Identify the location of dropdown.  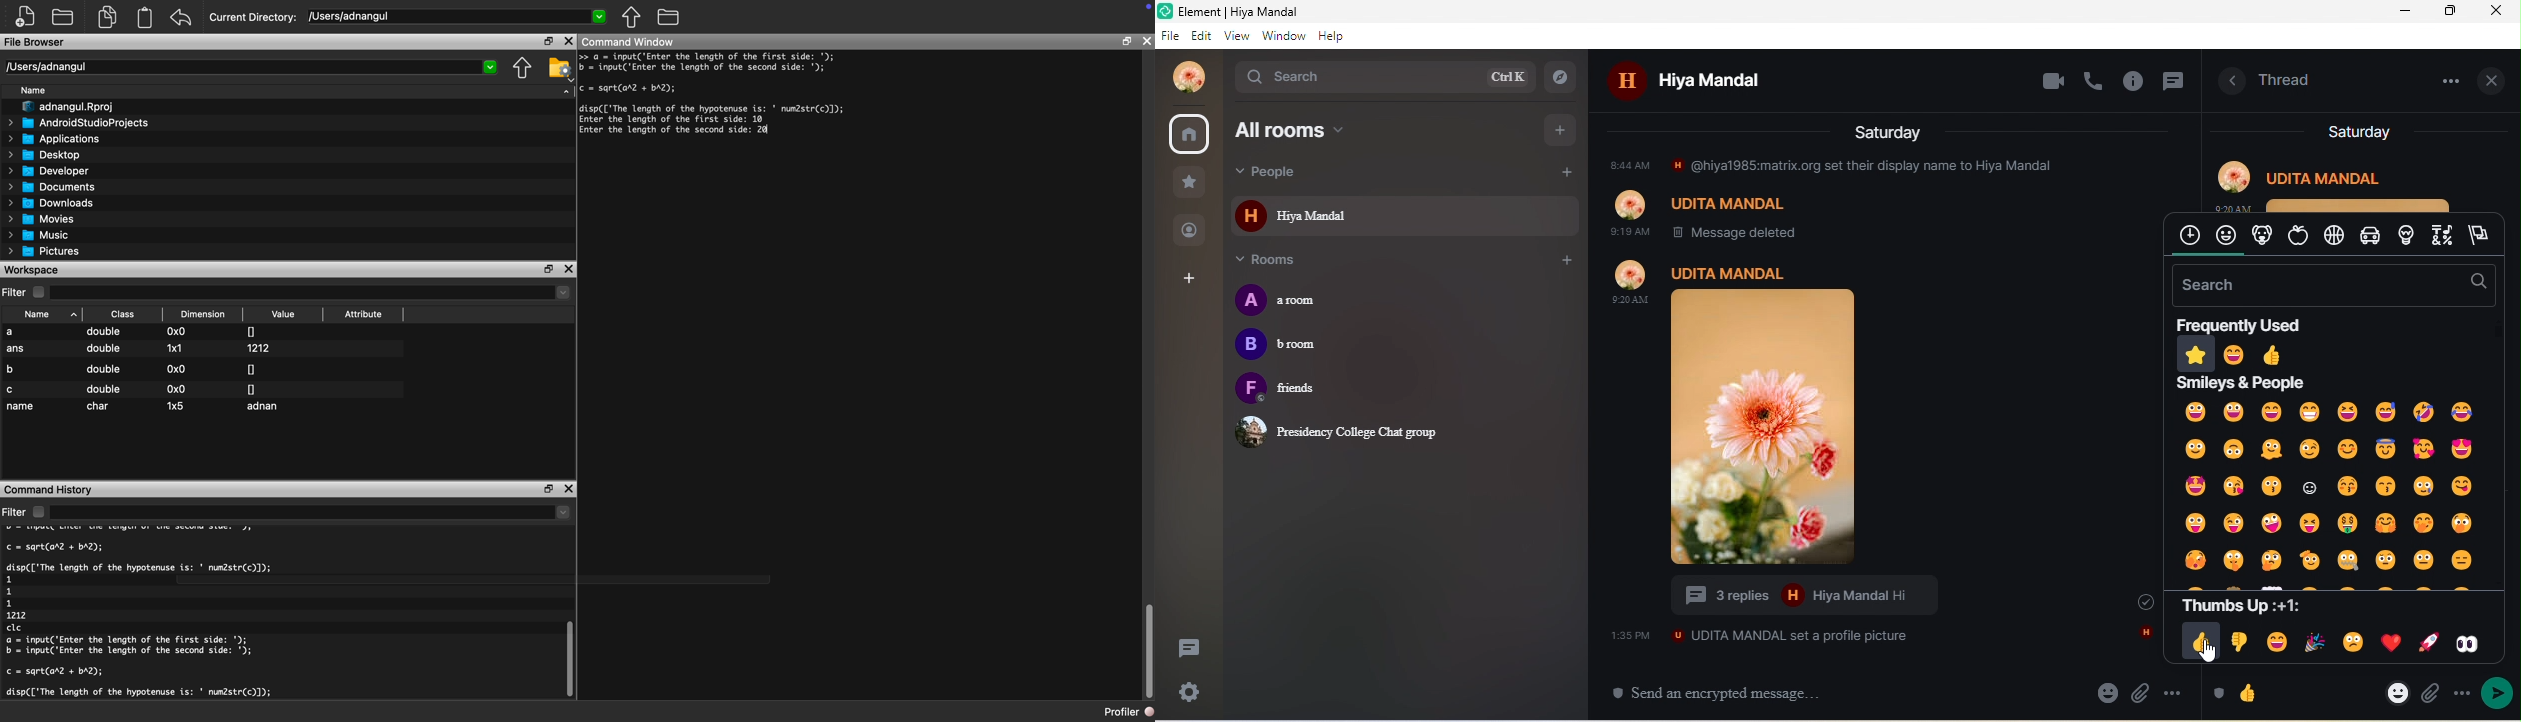
(566, 90).